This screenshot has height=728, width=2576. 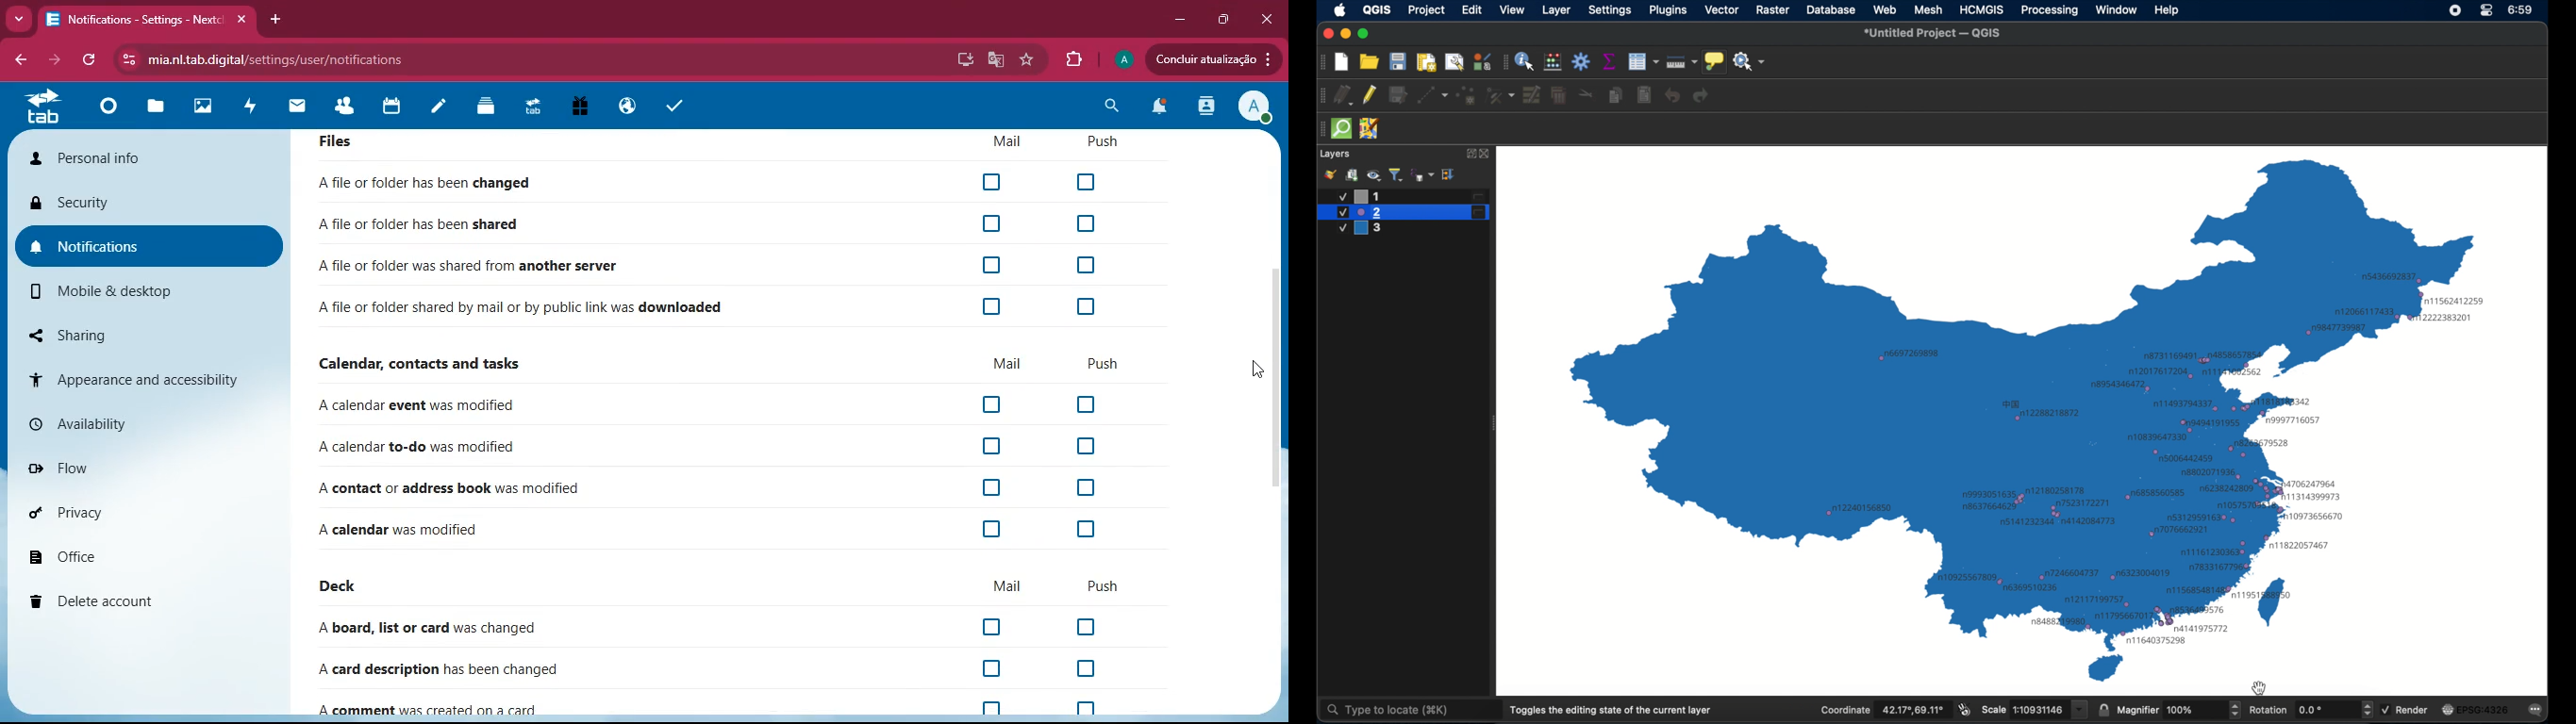 I want to click on mobile, so click(x=134, y=292).